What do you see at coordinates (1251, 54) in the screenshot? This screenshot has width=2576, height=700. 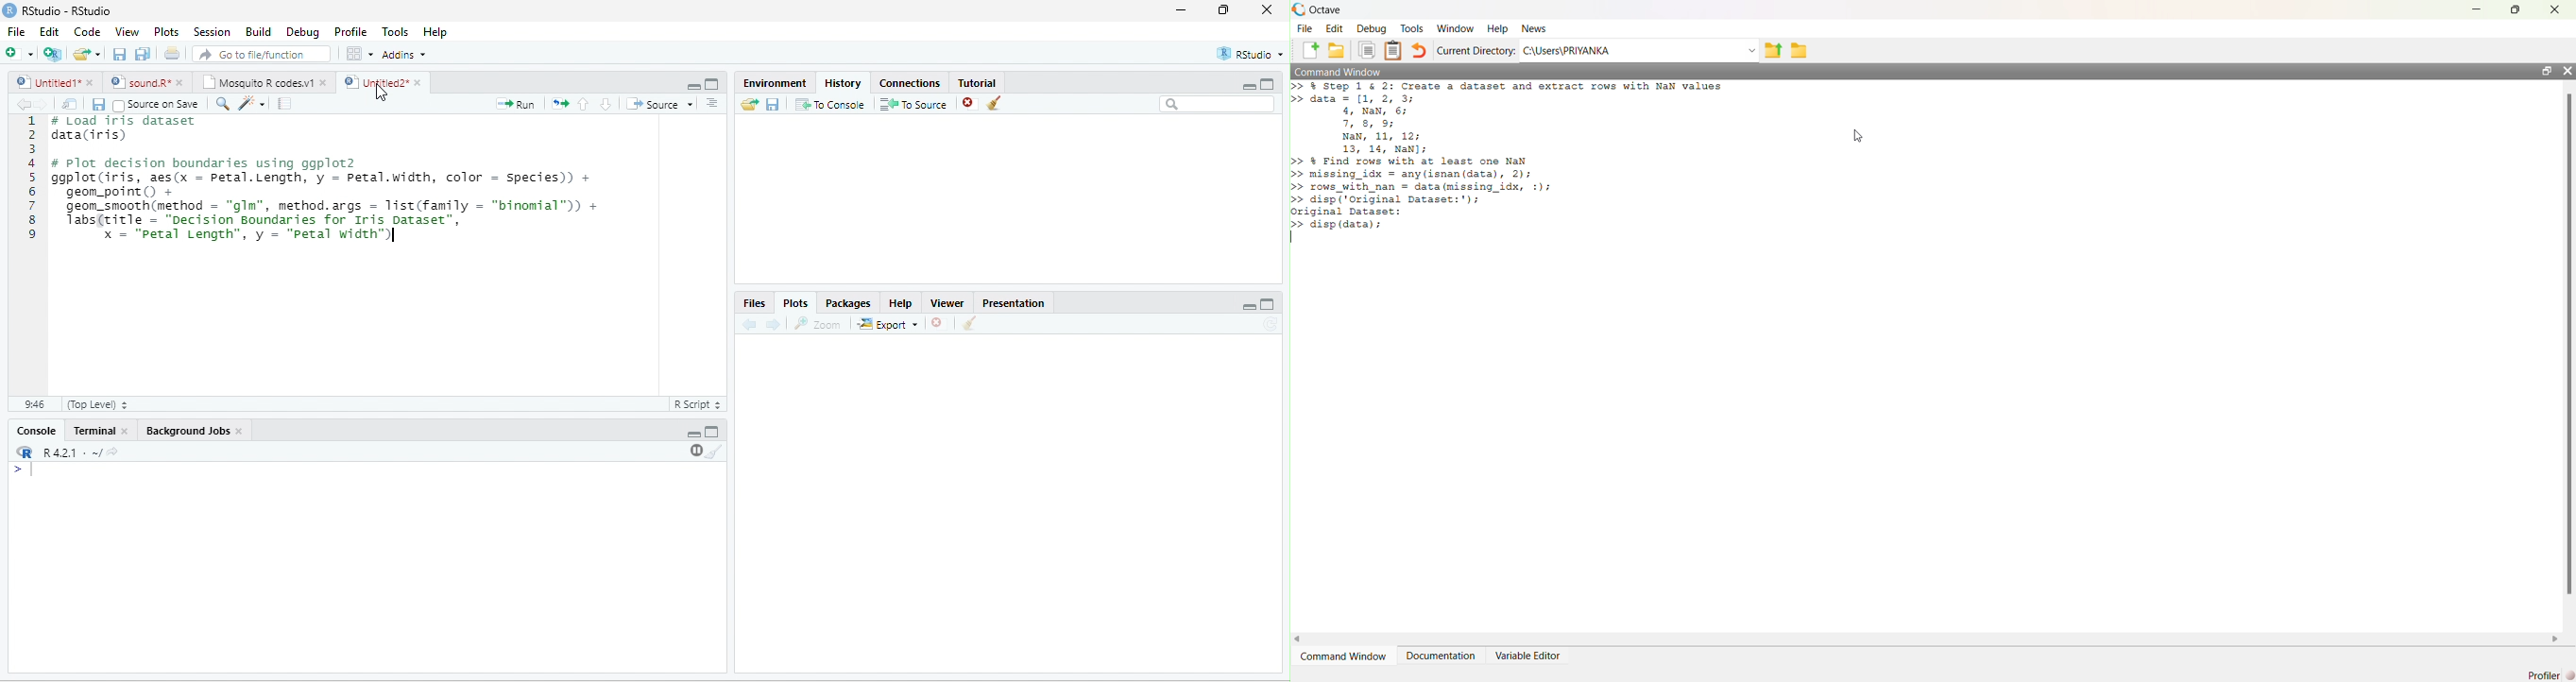 I see `RStudio` at bounding box center [1251, 54].